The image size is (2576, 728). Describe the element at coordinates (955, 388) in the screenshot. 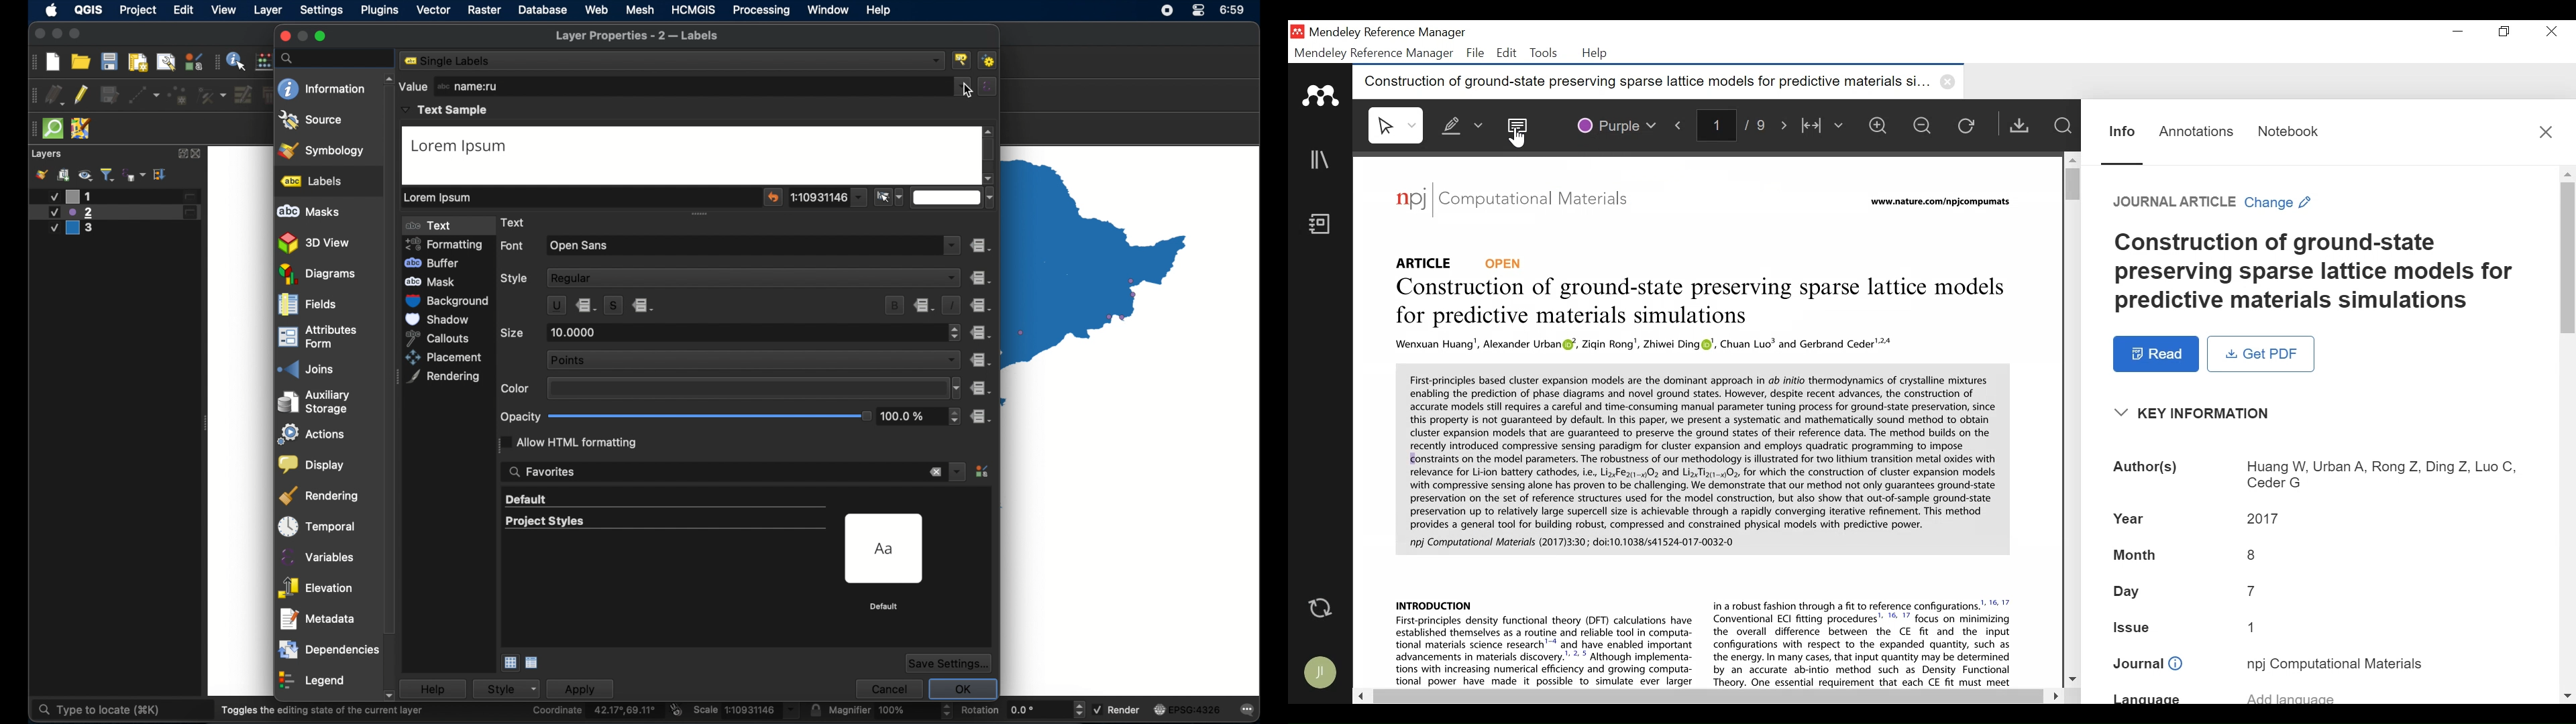

I see `dropdown menu` at that location.